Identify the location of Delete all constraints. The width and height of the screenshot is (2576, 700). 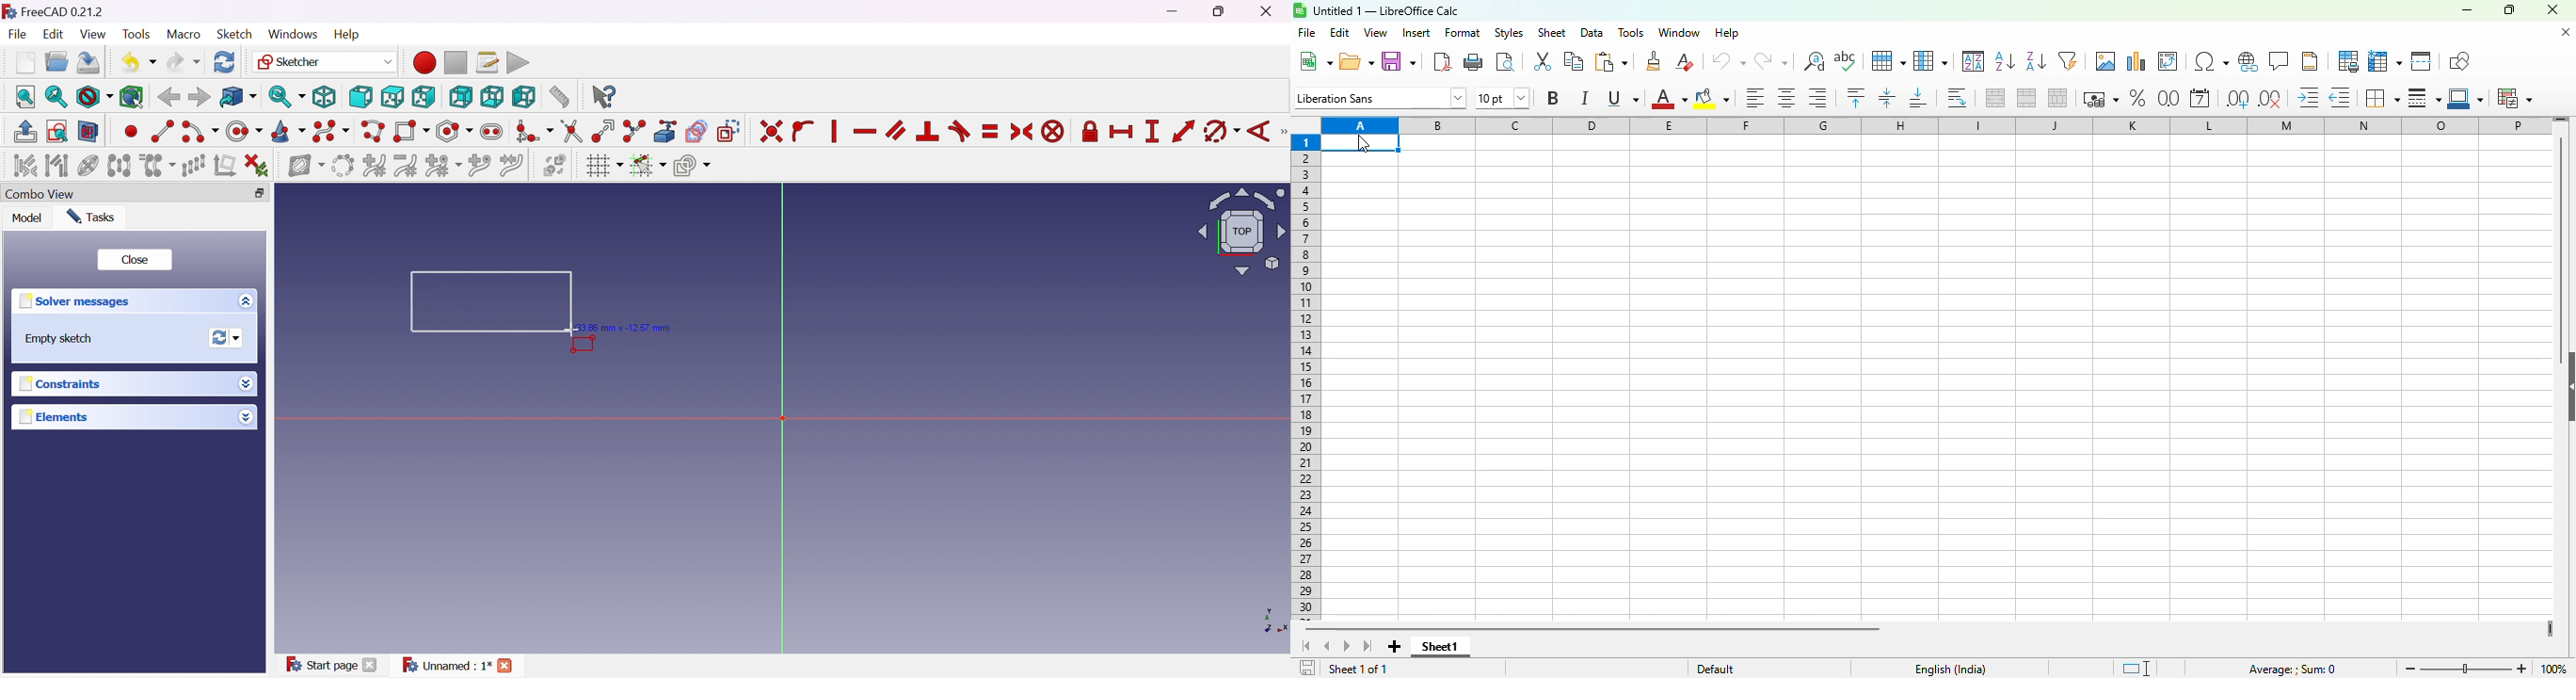
(257, 167).